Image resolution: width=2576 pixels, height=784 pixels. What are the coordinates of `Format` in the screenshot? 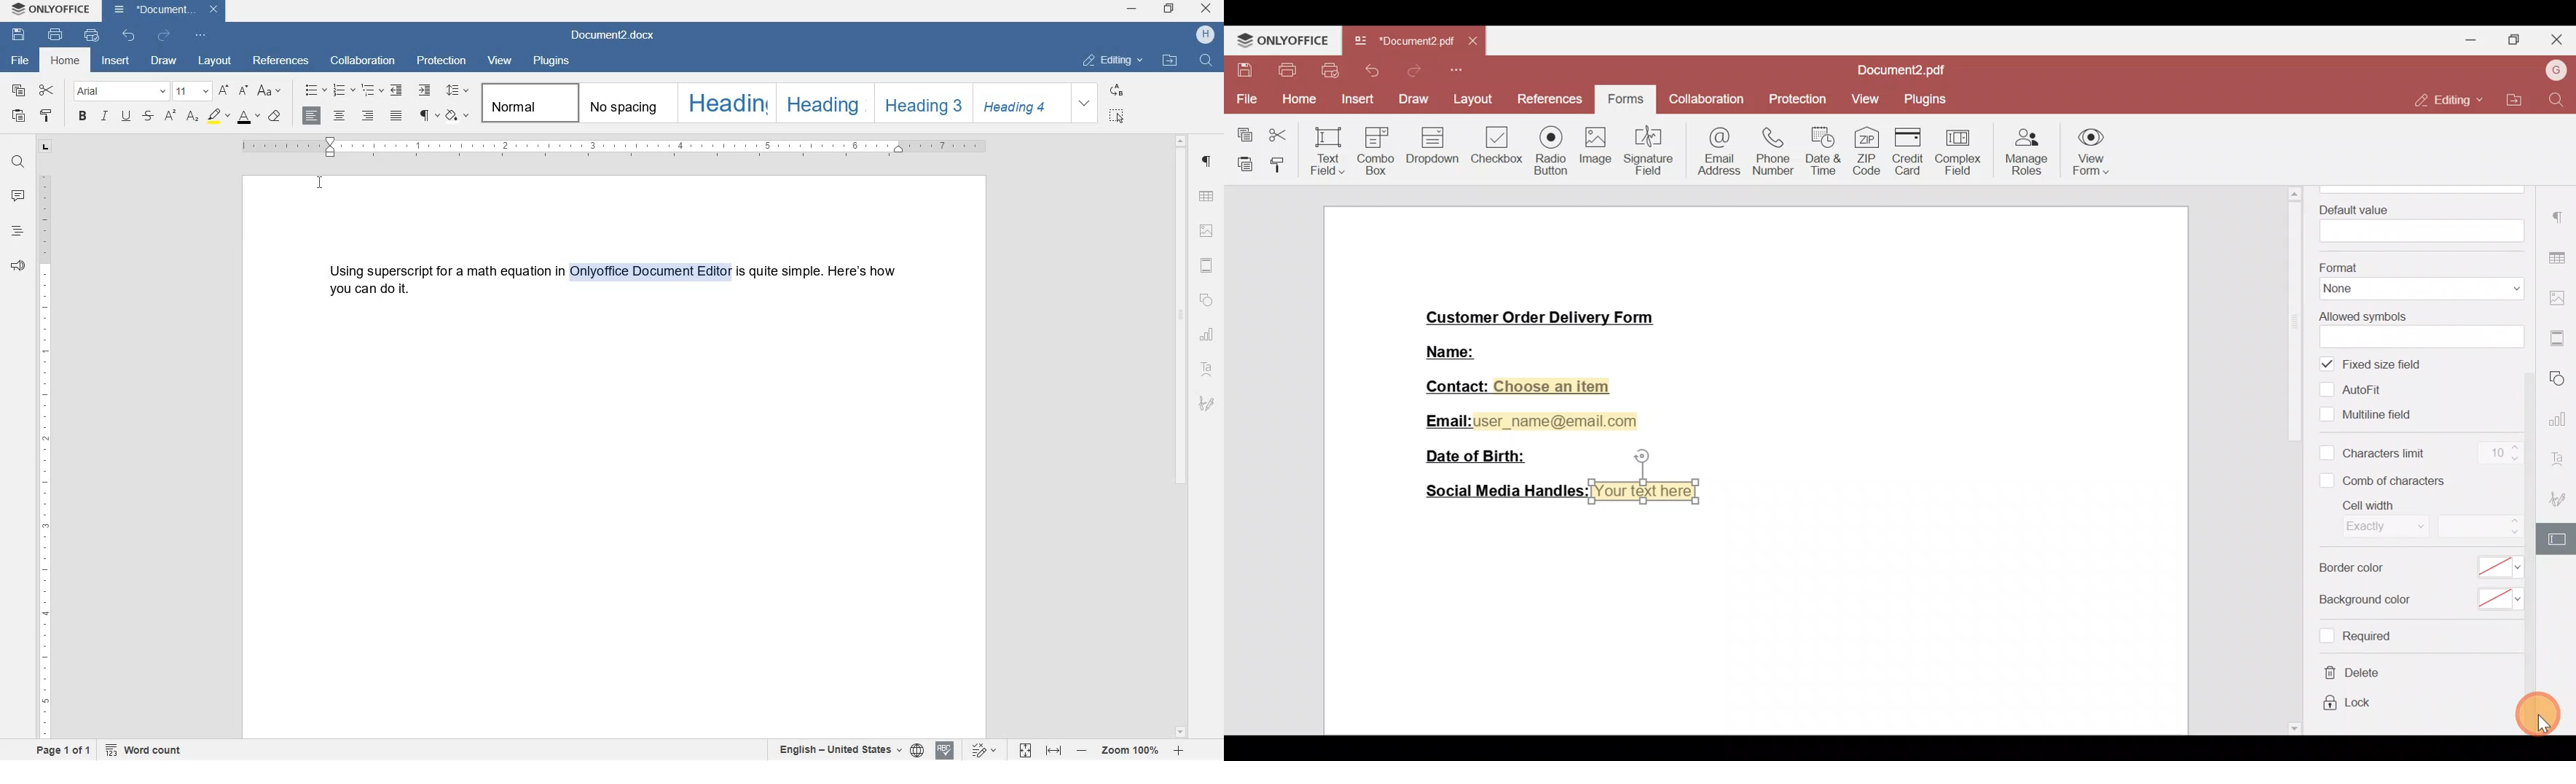 It's located at (2418, 279).